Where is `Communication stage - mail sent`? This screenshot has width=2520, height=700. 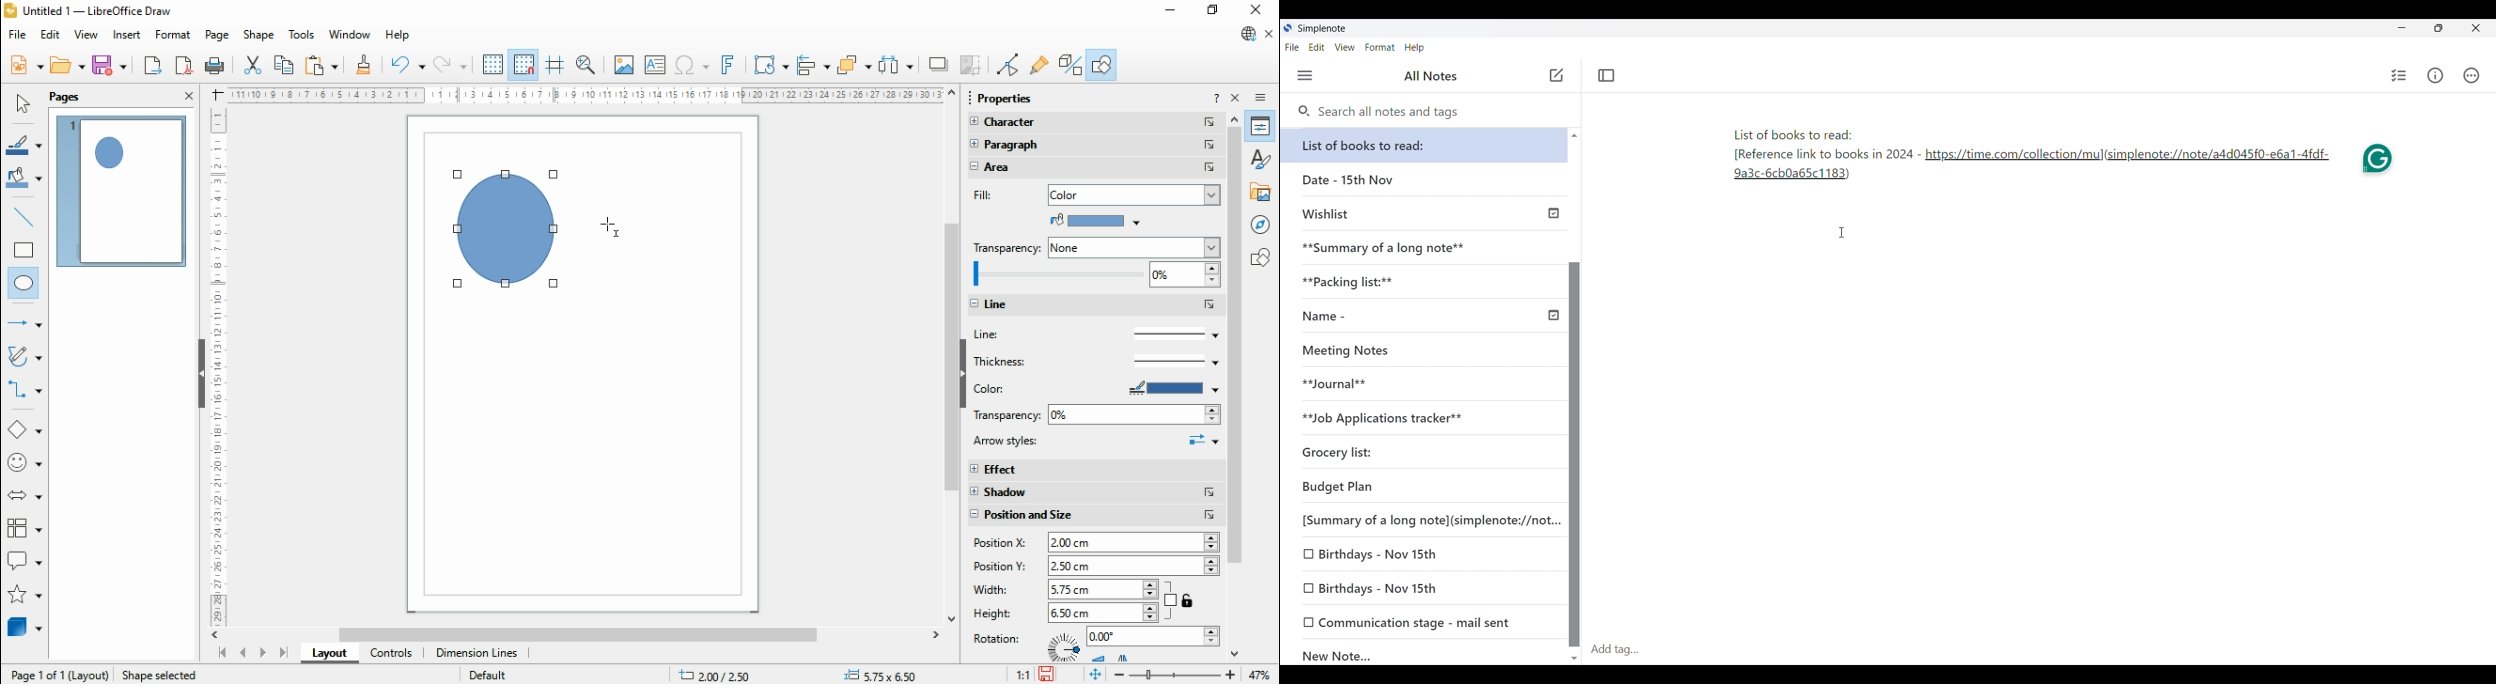 Communication stage - mail sent is located at coordinates (1424, 622).